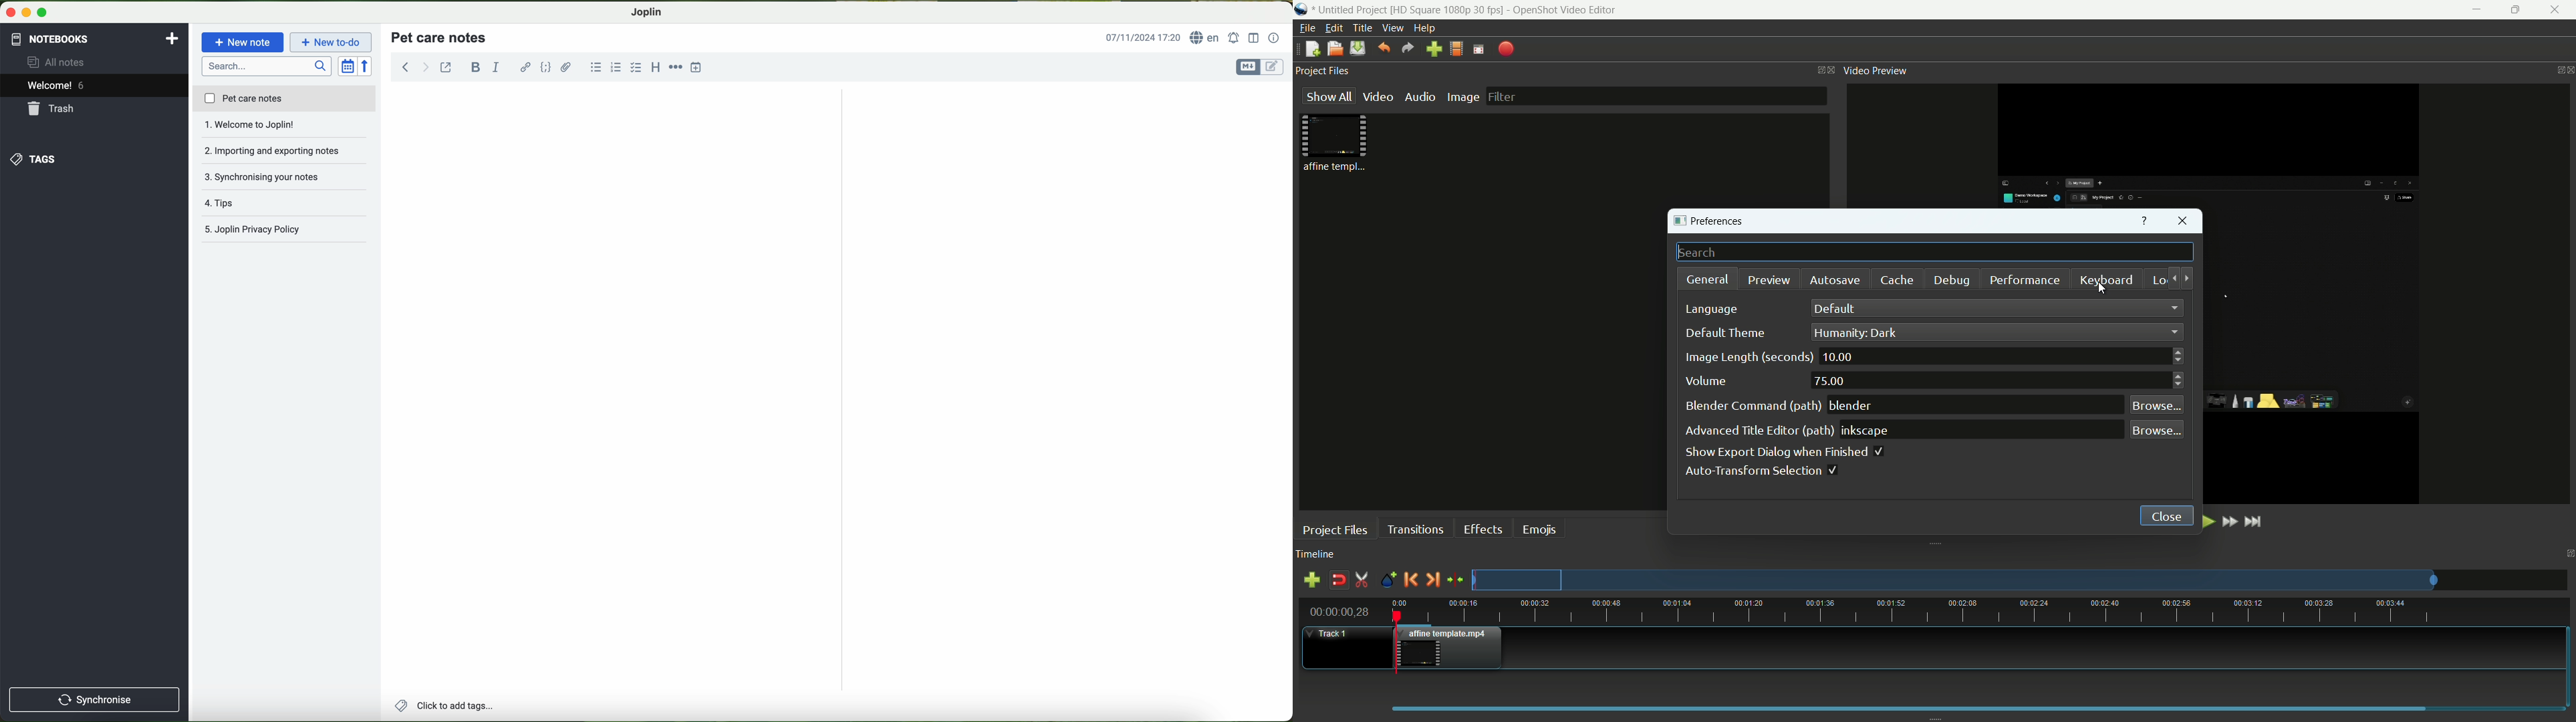 The width and height of the screenshot is (2576, 728). Describe the element at coordinates (1835, 309) in the screenshot. I see `default` at that location.